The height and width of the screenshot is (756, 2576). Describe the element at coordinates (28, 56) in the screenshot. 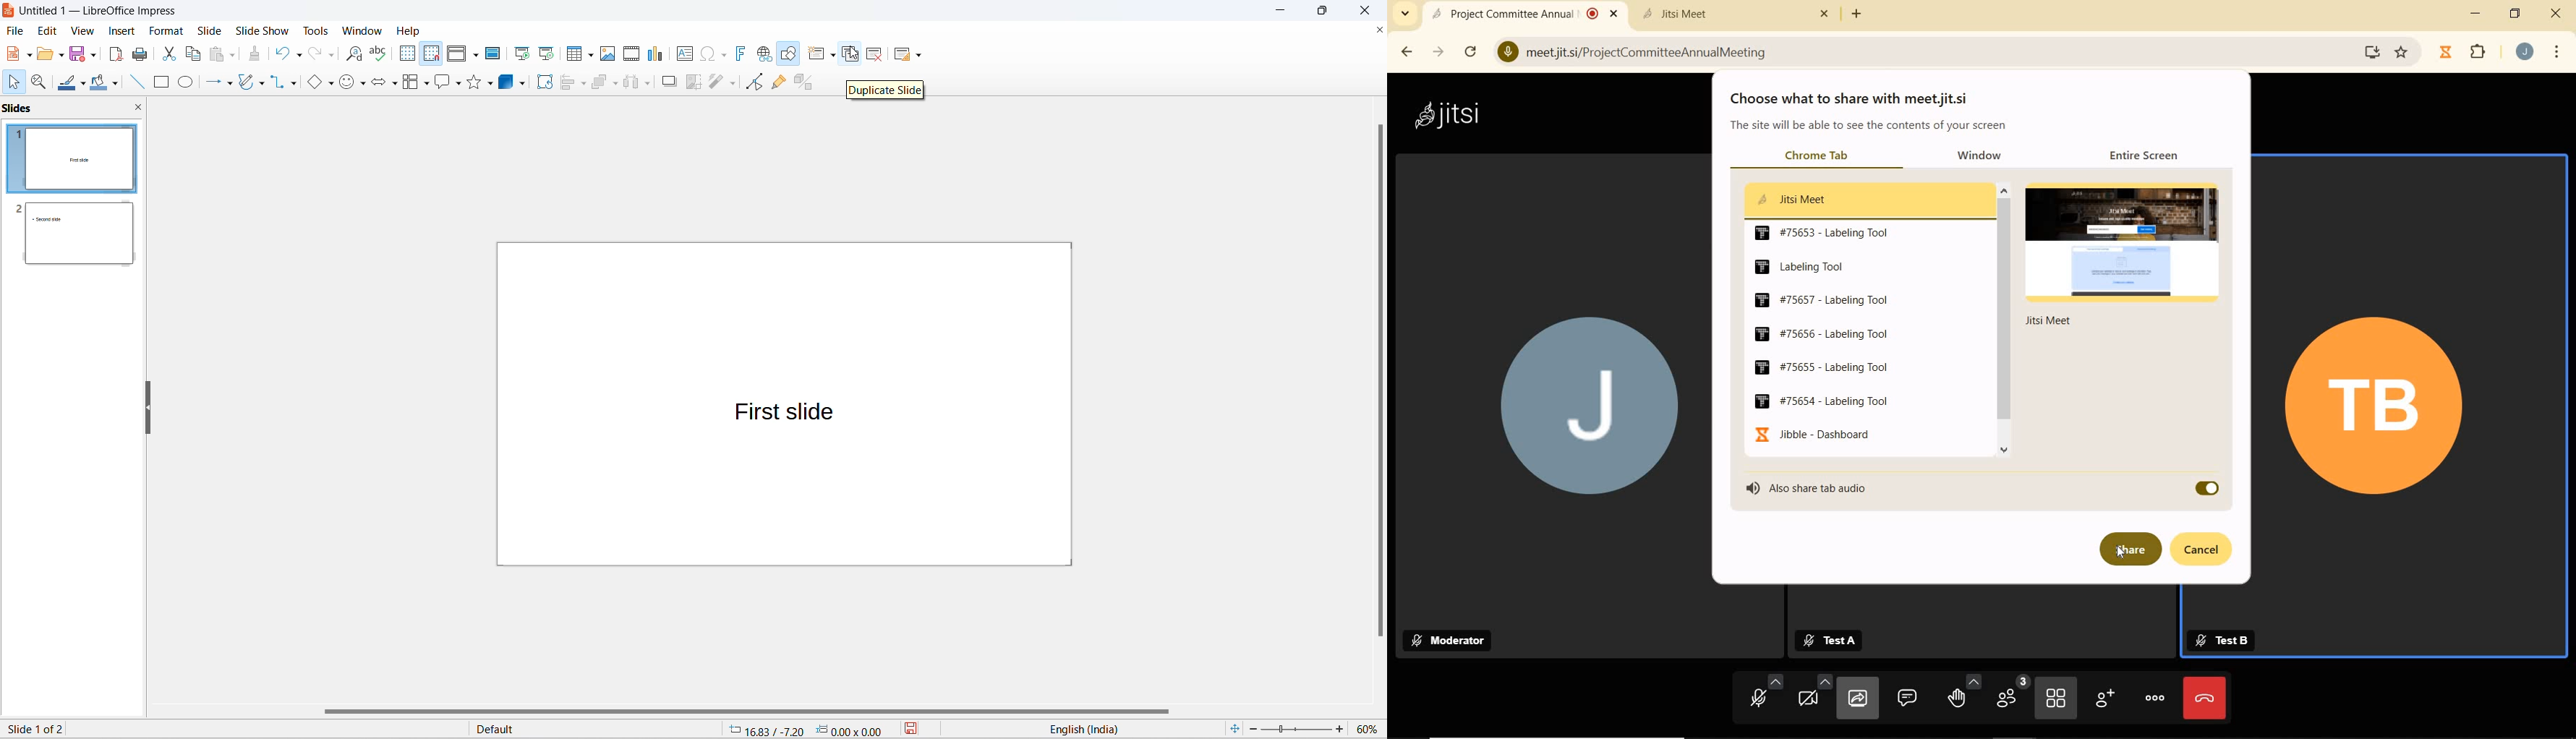

I see `new file options` at that location.